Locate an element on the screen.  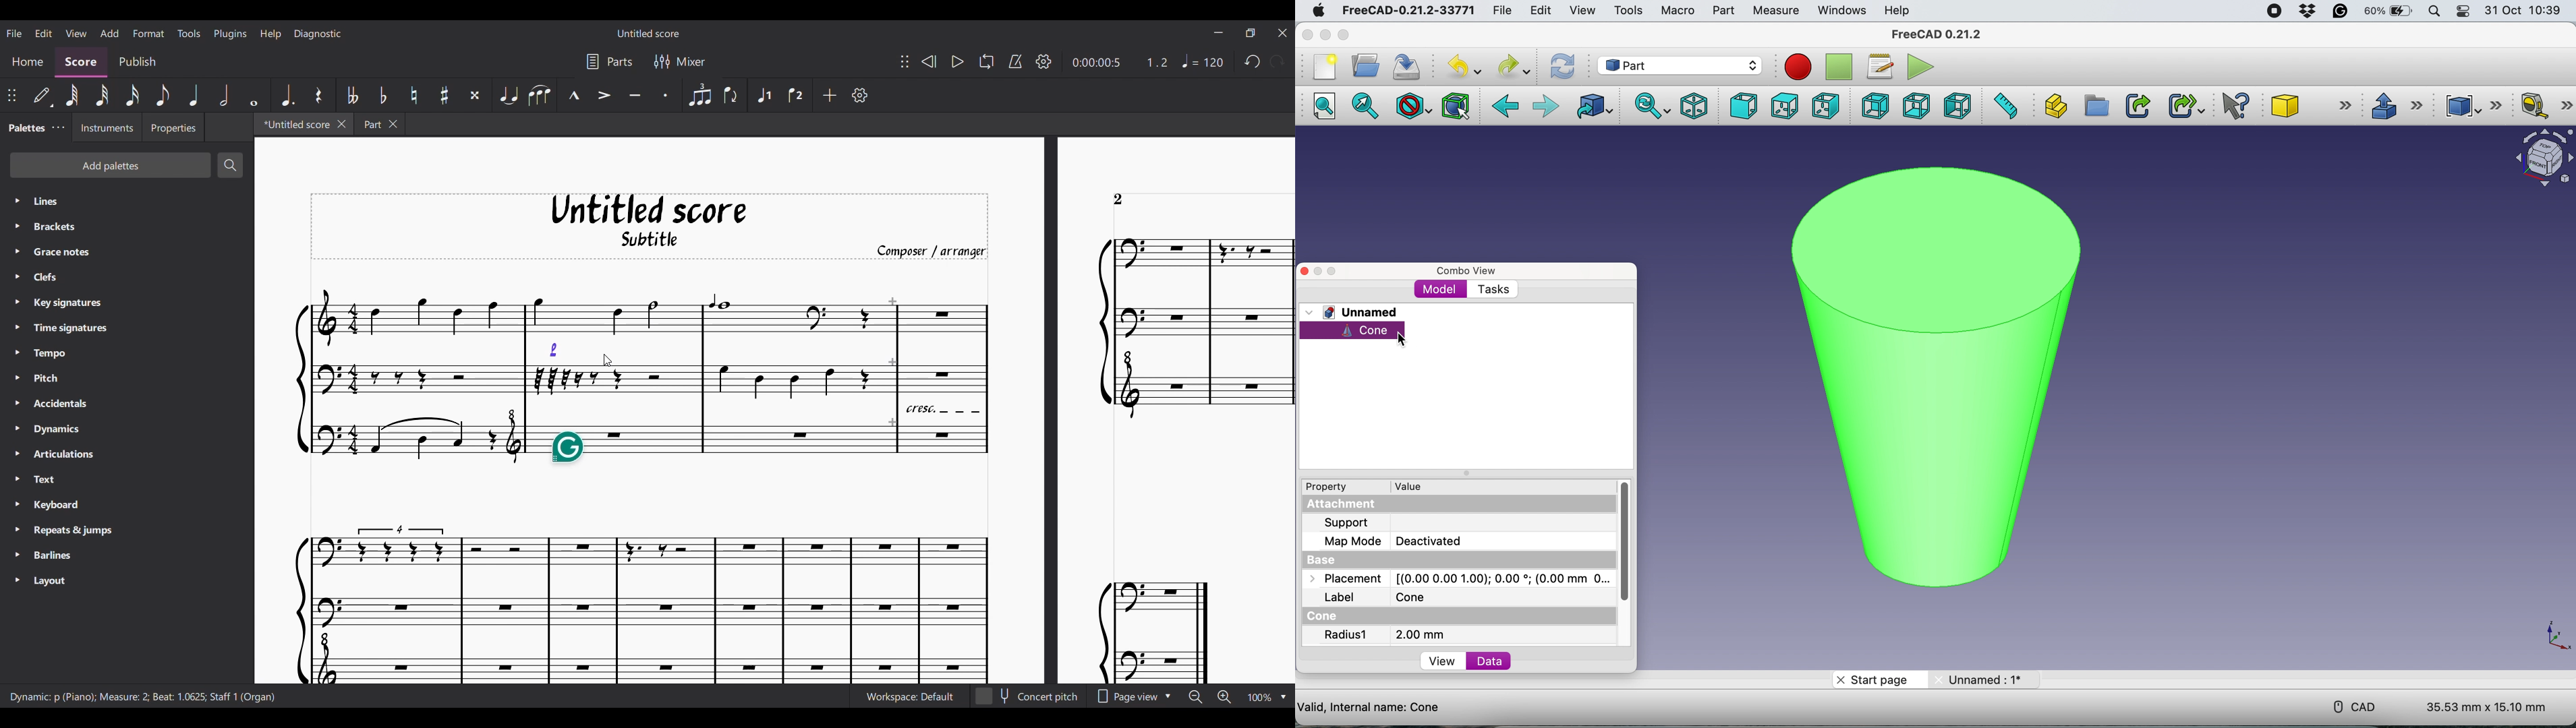
object navigator is located at coordinates (2539, 158).